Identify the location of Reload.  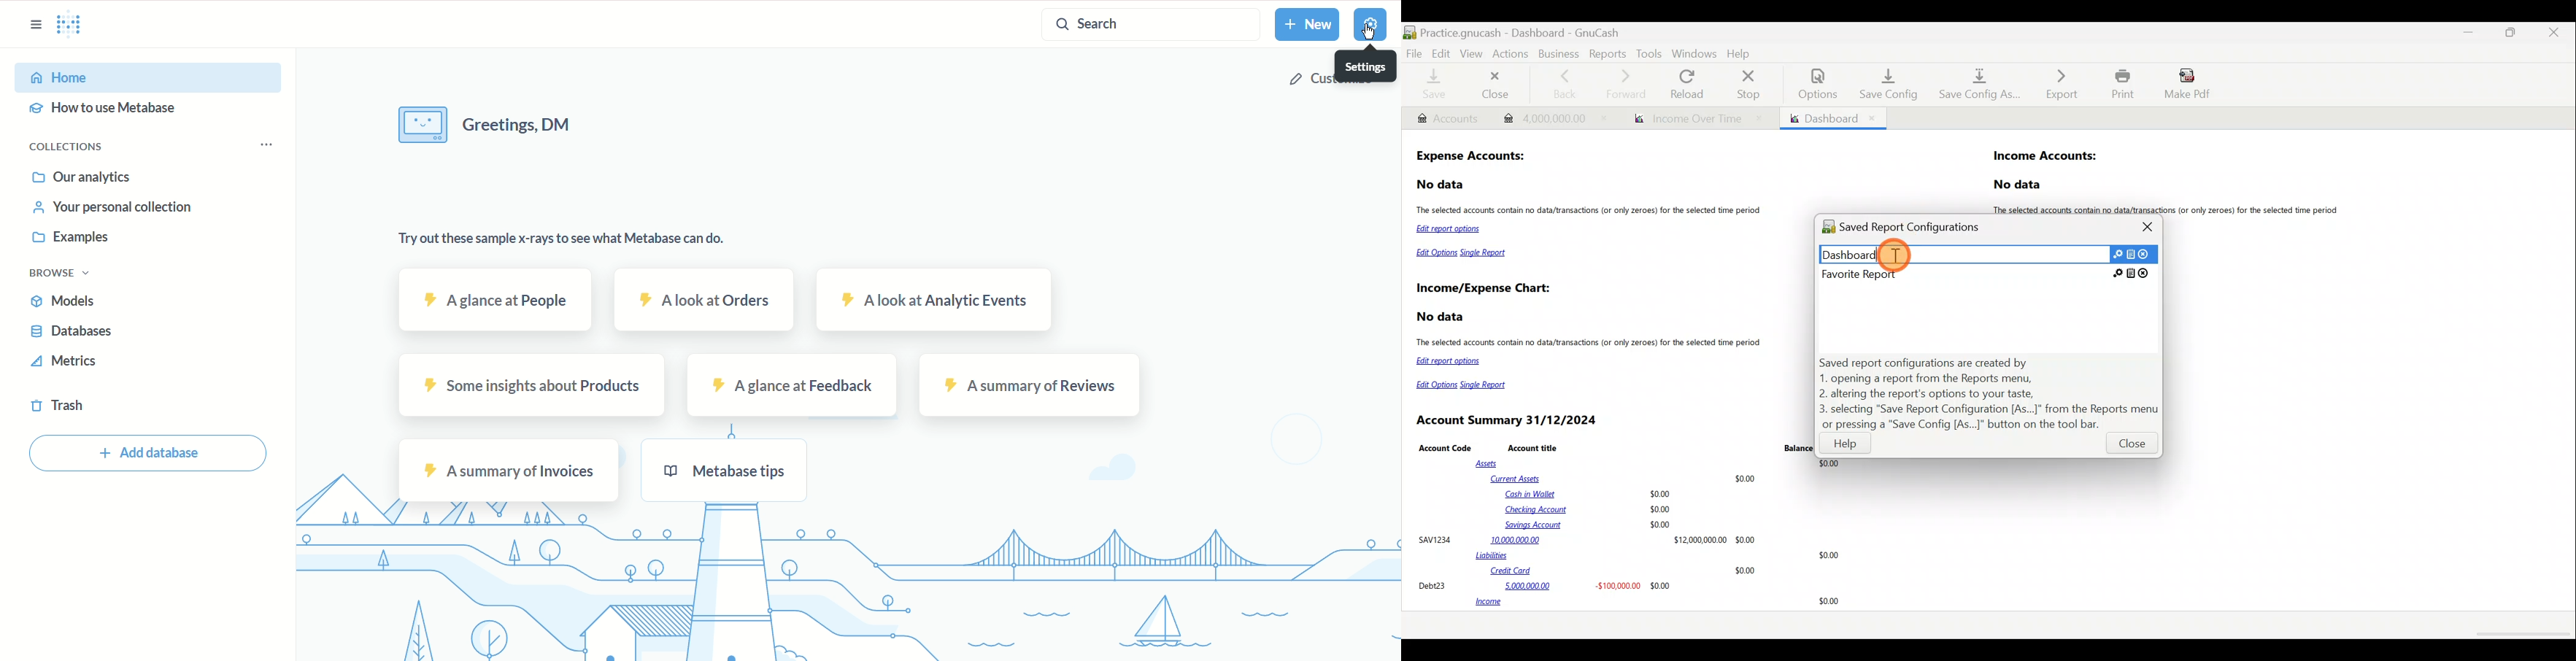
(1689, 84).